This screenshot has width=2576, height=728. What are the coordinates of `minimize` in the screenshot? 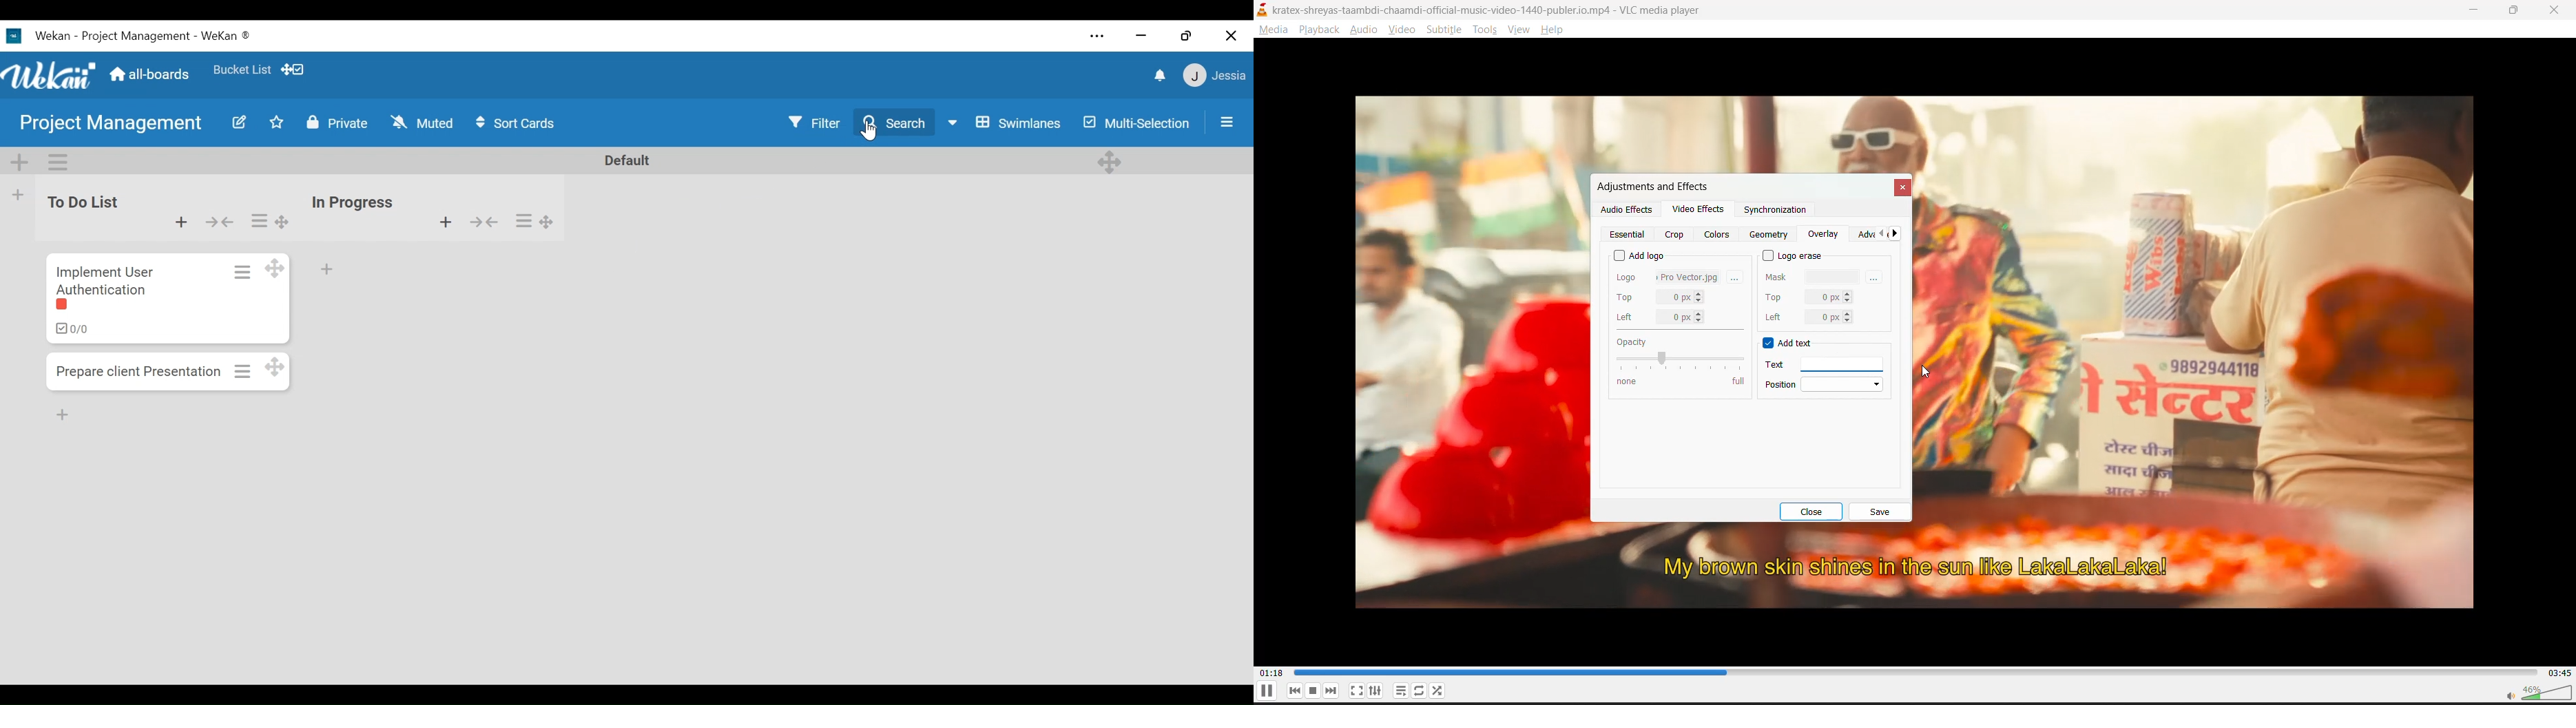 It's located at (2475, 10).